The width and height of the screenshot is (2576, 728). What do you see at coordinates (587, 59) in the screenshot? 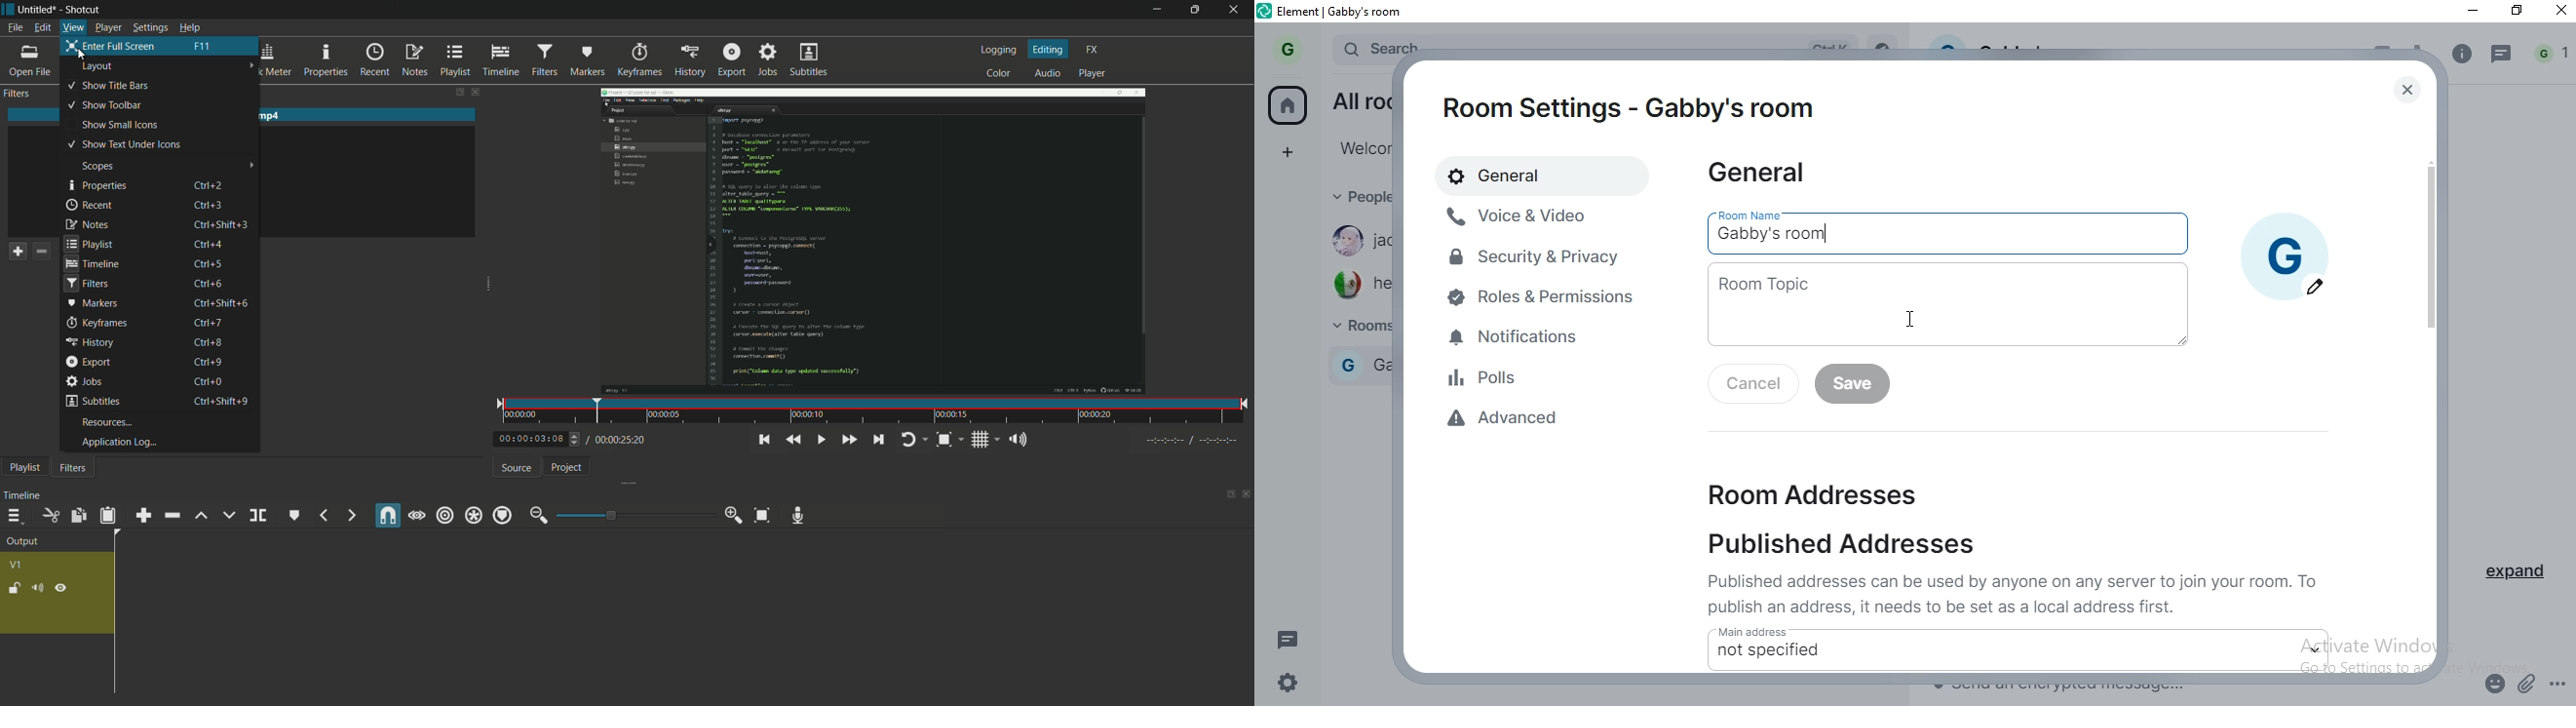
I see `markers` at bounding box center [587, 59].